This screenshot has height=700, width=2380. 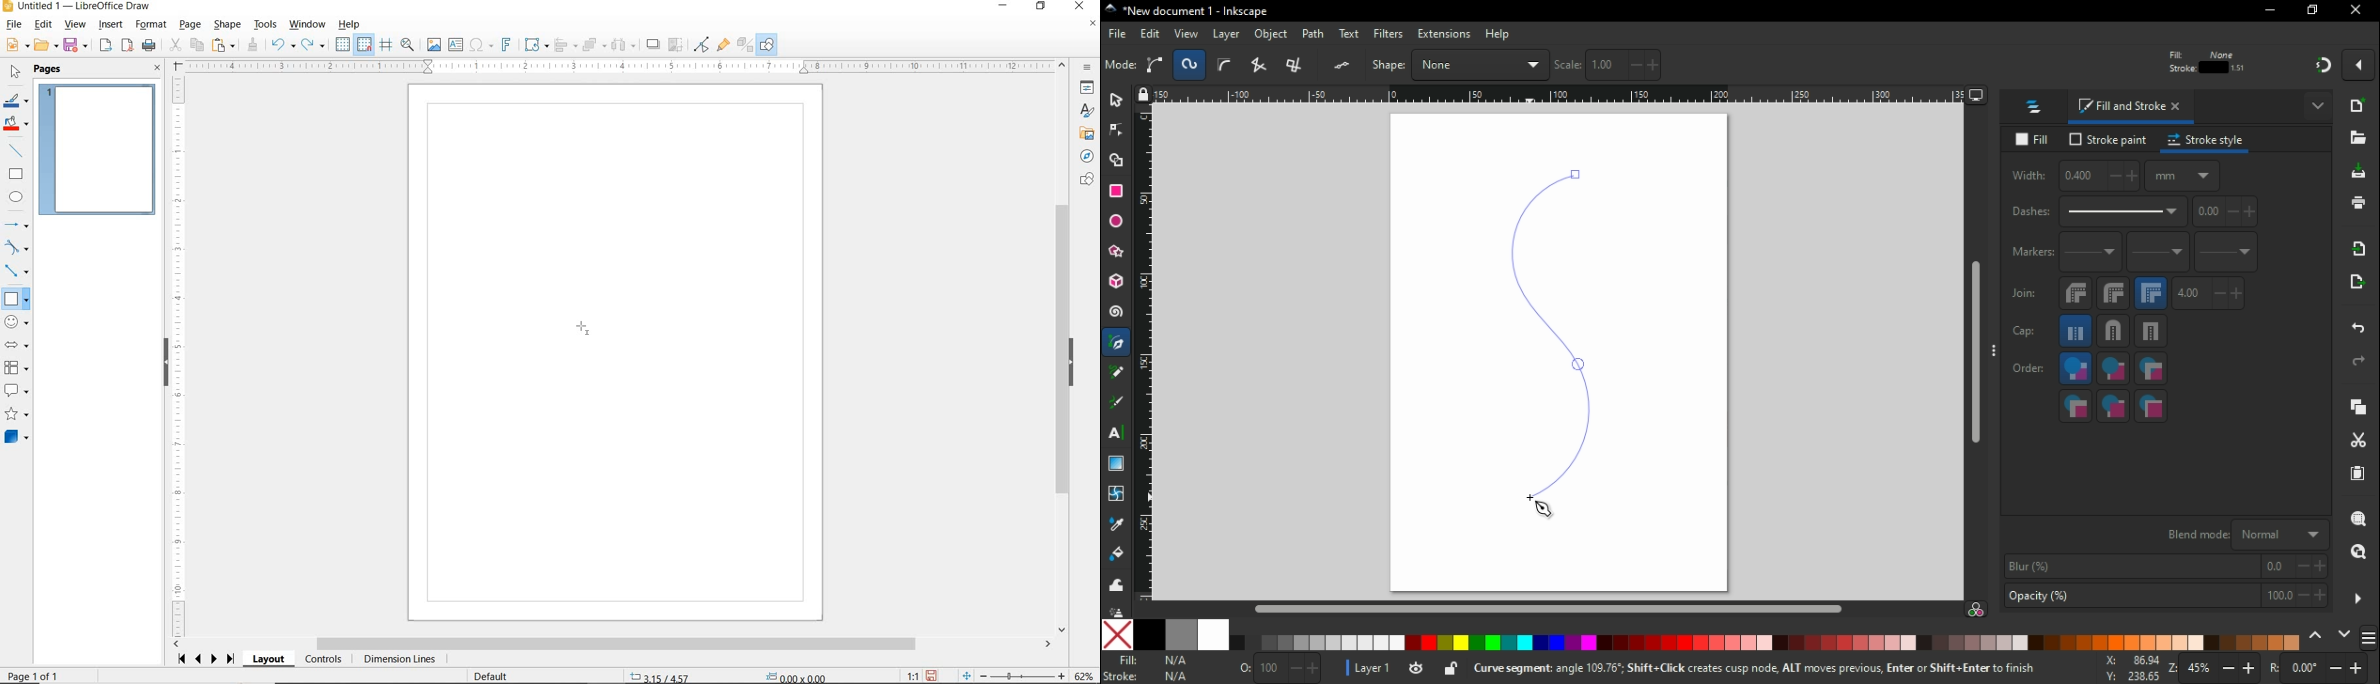 What do you see at coordinates (207, 659) in the screenshot?
I see `SCROLL NEXT` at bounding box center [207, 659].